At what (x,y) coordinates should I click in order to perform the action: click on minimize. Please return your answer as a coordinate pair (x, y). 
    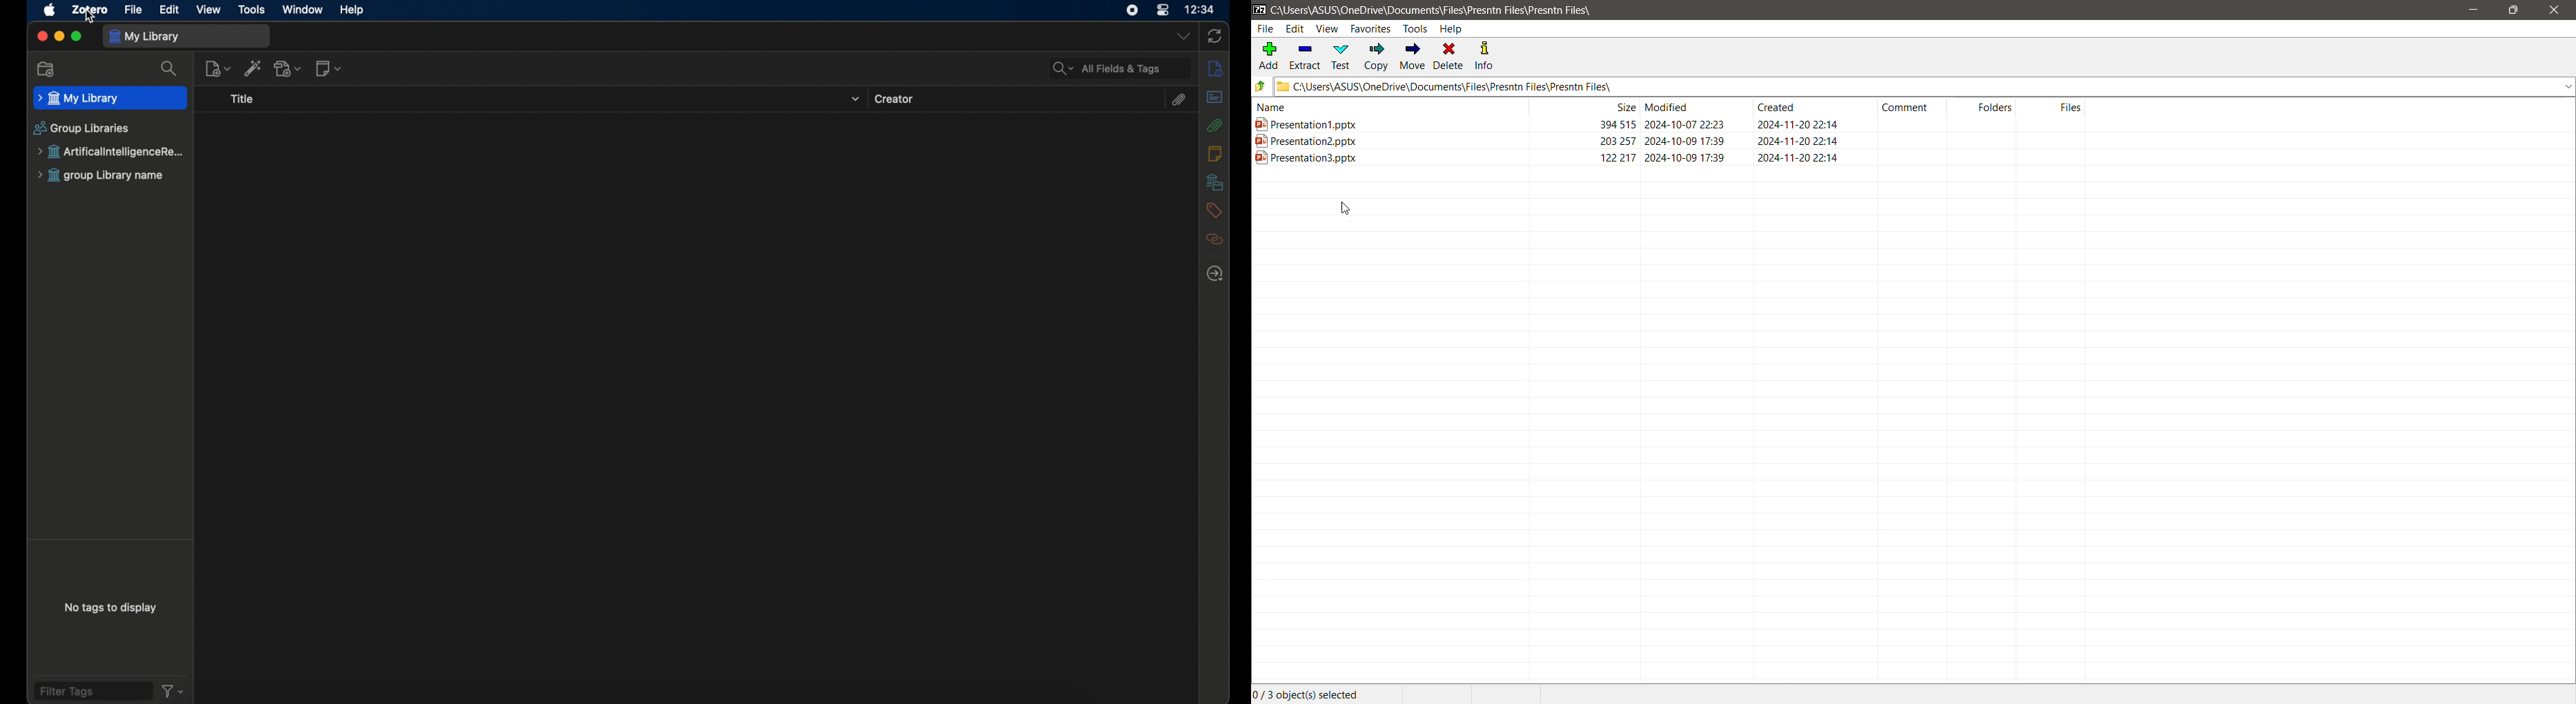
    Looking at the image, I should click on (59, 36).